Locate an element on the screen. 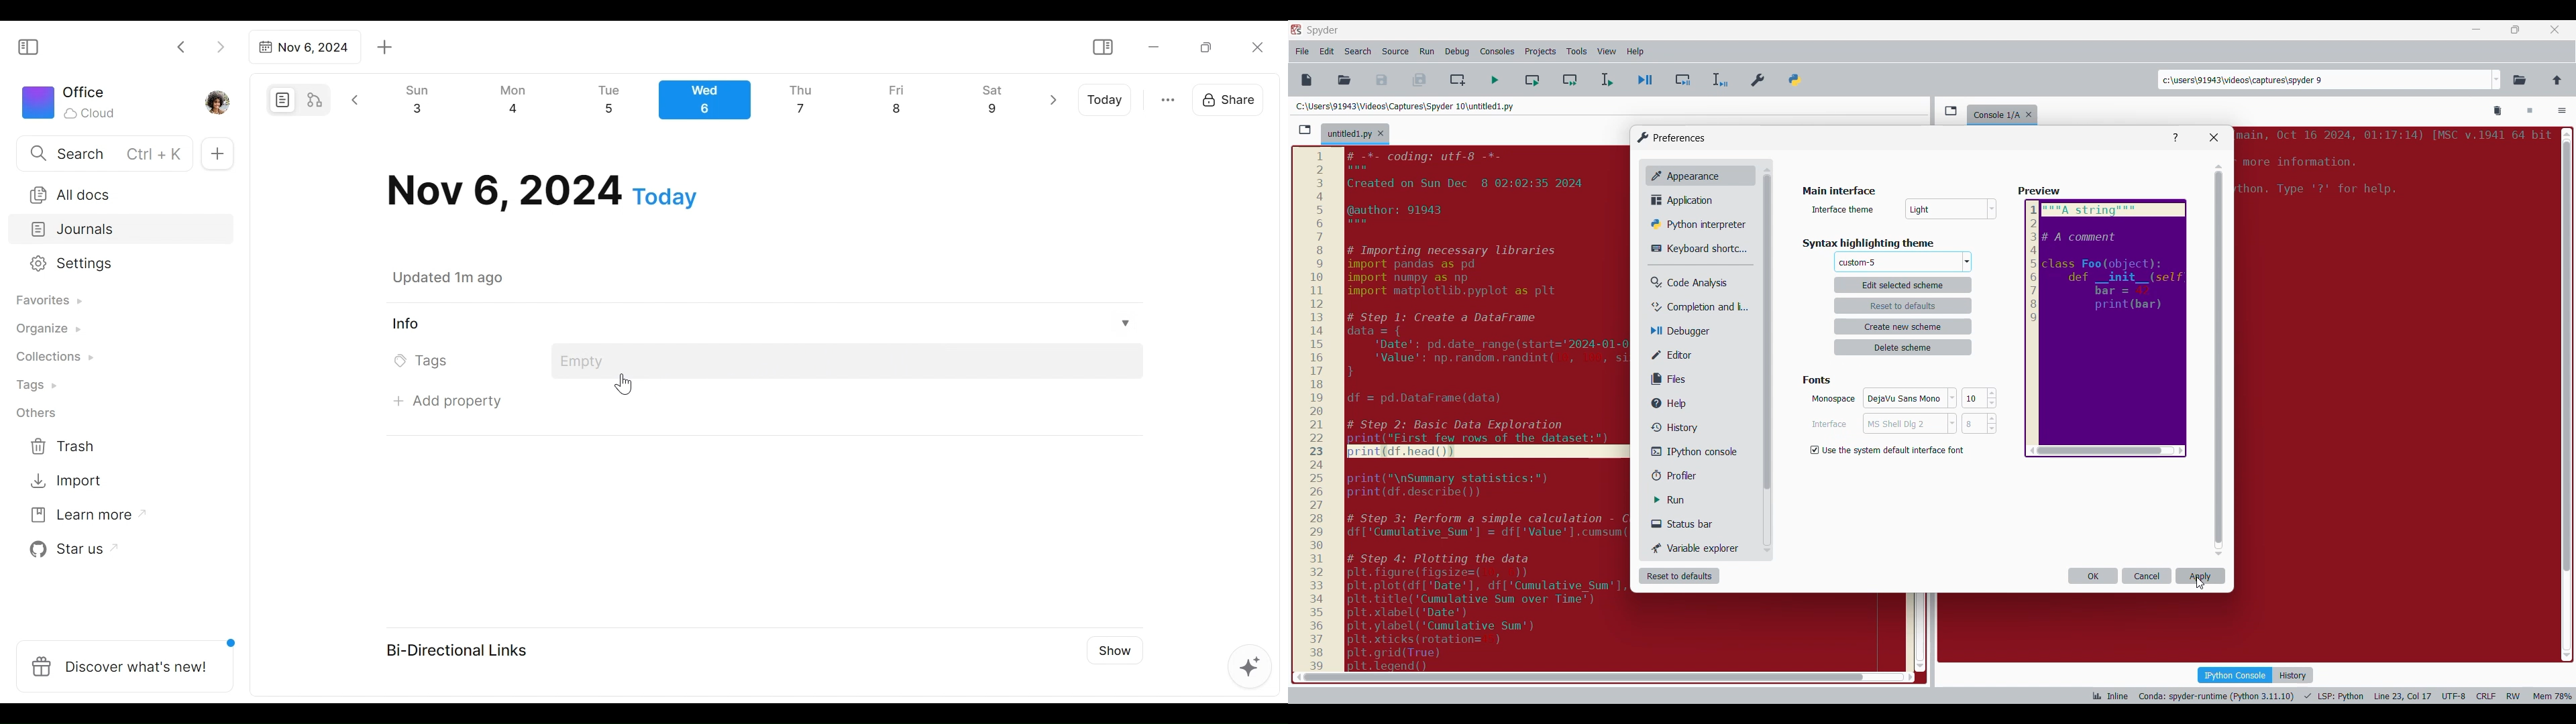 This screenshot has height=728, width=2576. Reset to defaults is located at coordinates (1679, 576).